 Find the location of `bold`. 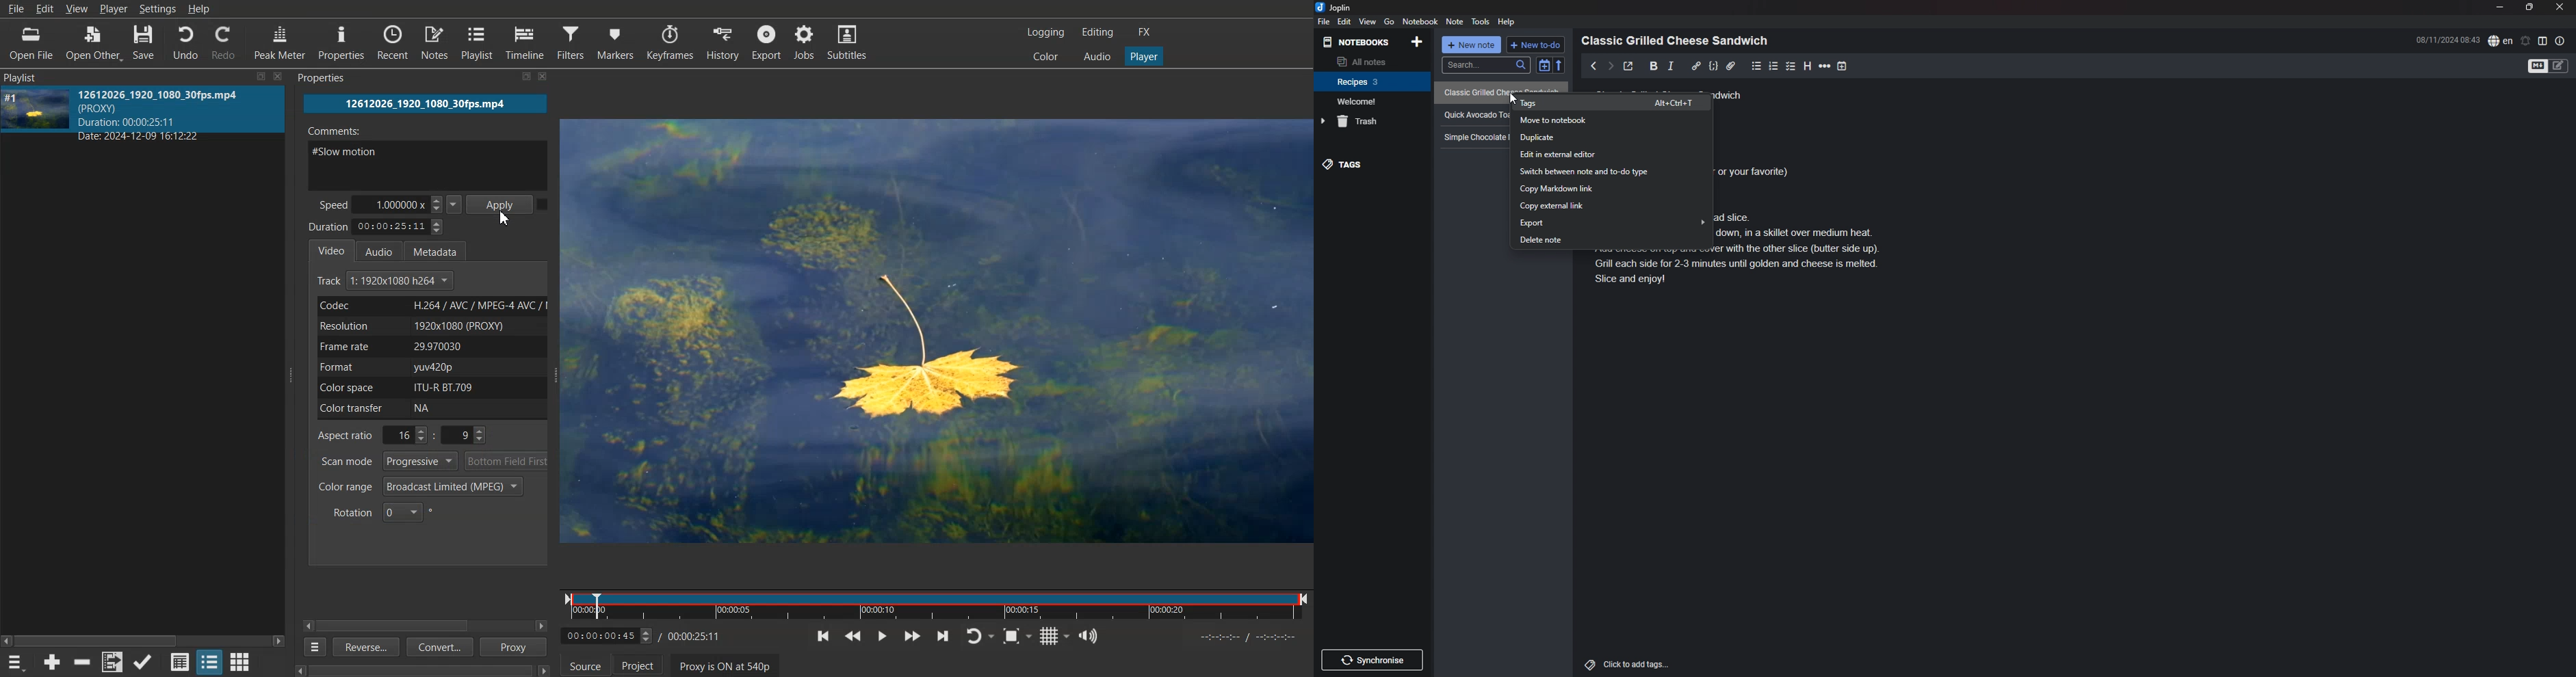

bold is located at coordinates (1653, 66).